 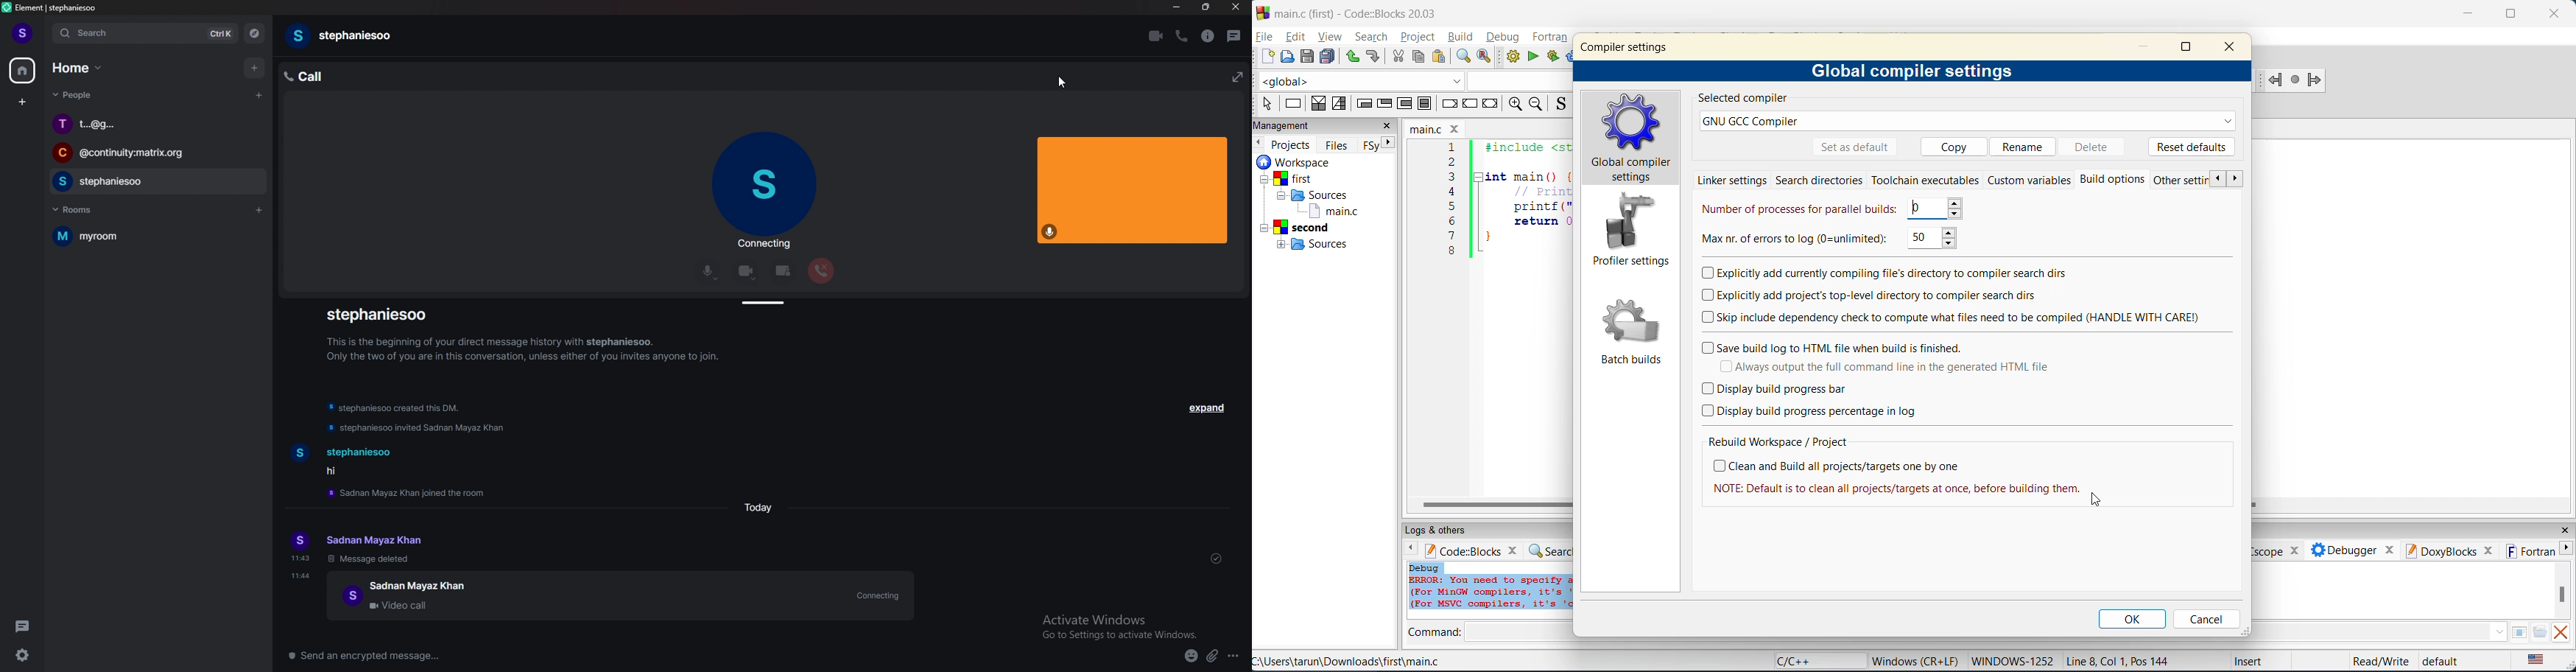 I want to click on view, so click(x=1331, y=36).